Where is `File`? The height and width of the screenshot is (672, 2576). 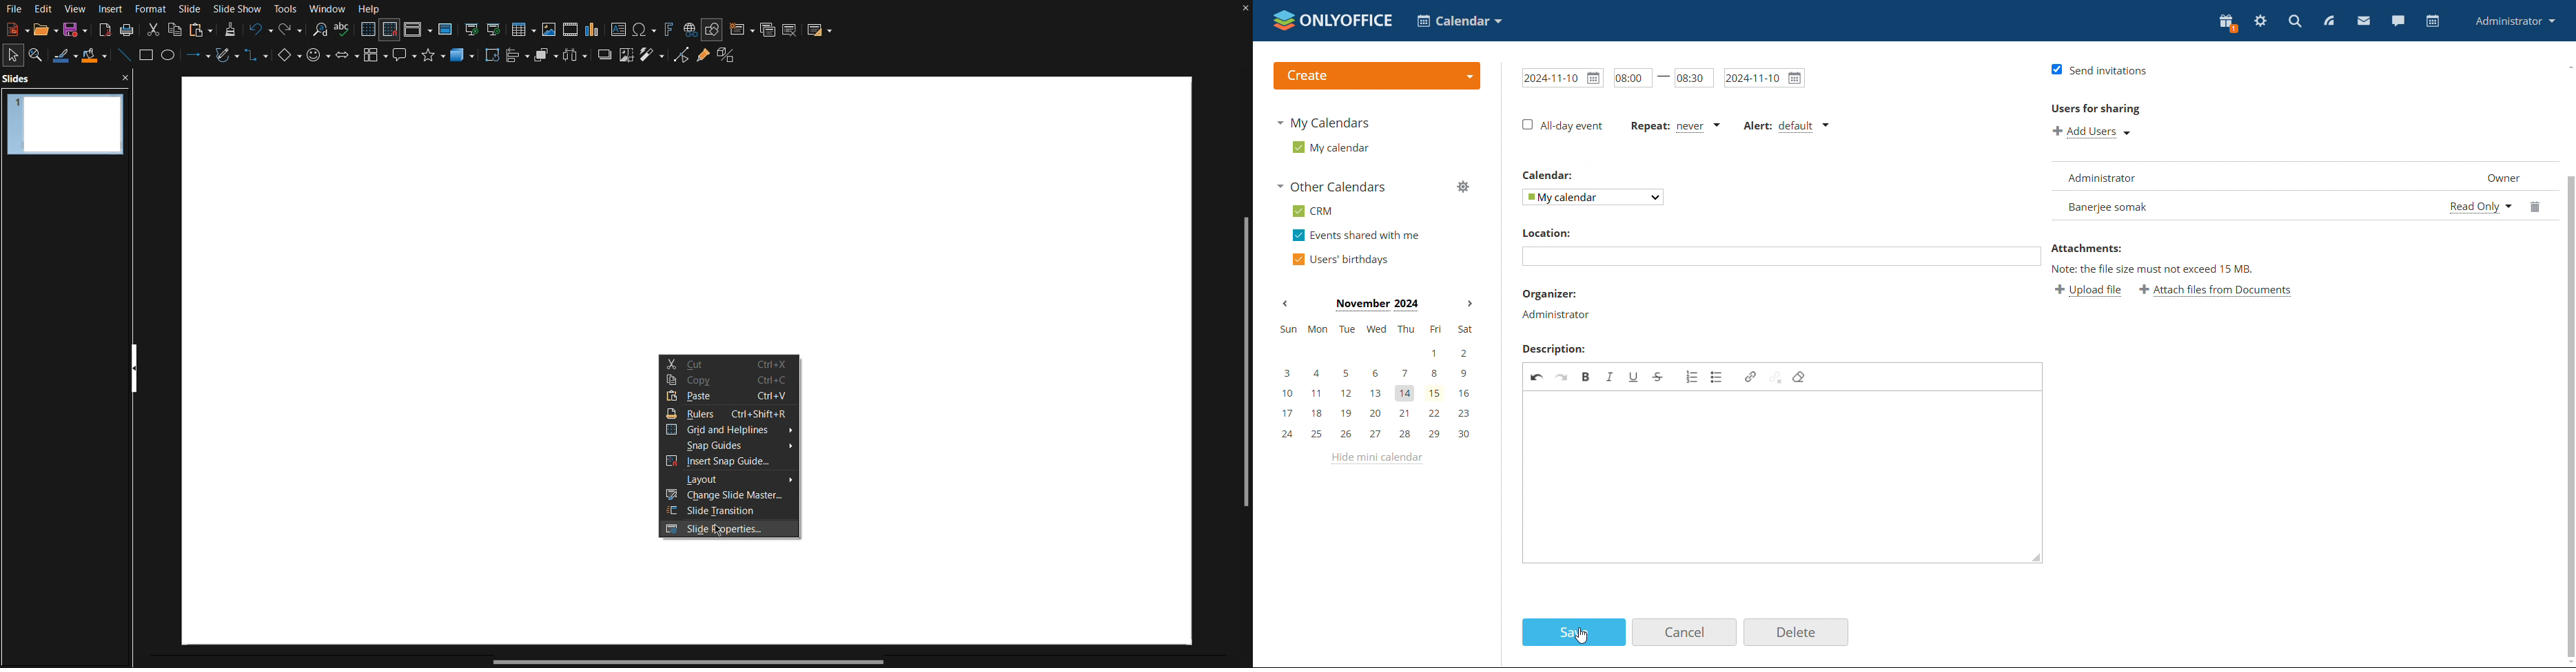
File is located at coordinates (13, 9).